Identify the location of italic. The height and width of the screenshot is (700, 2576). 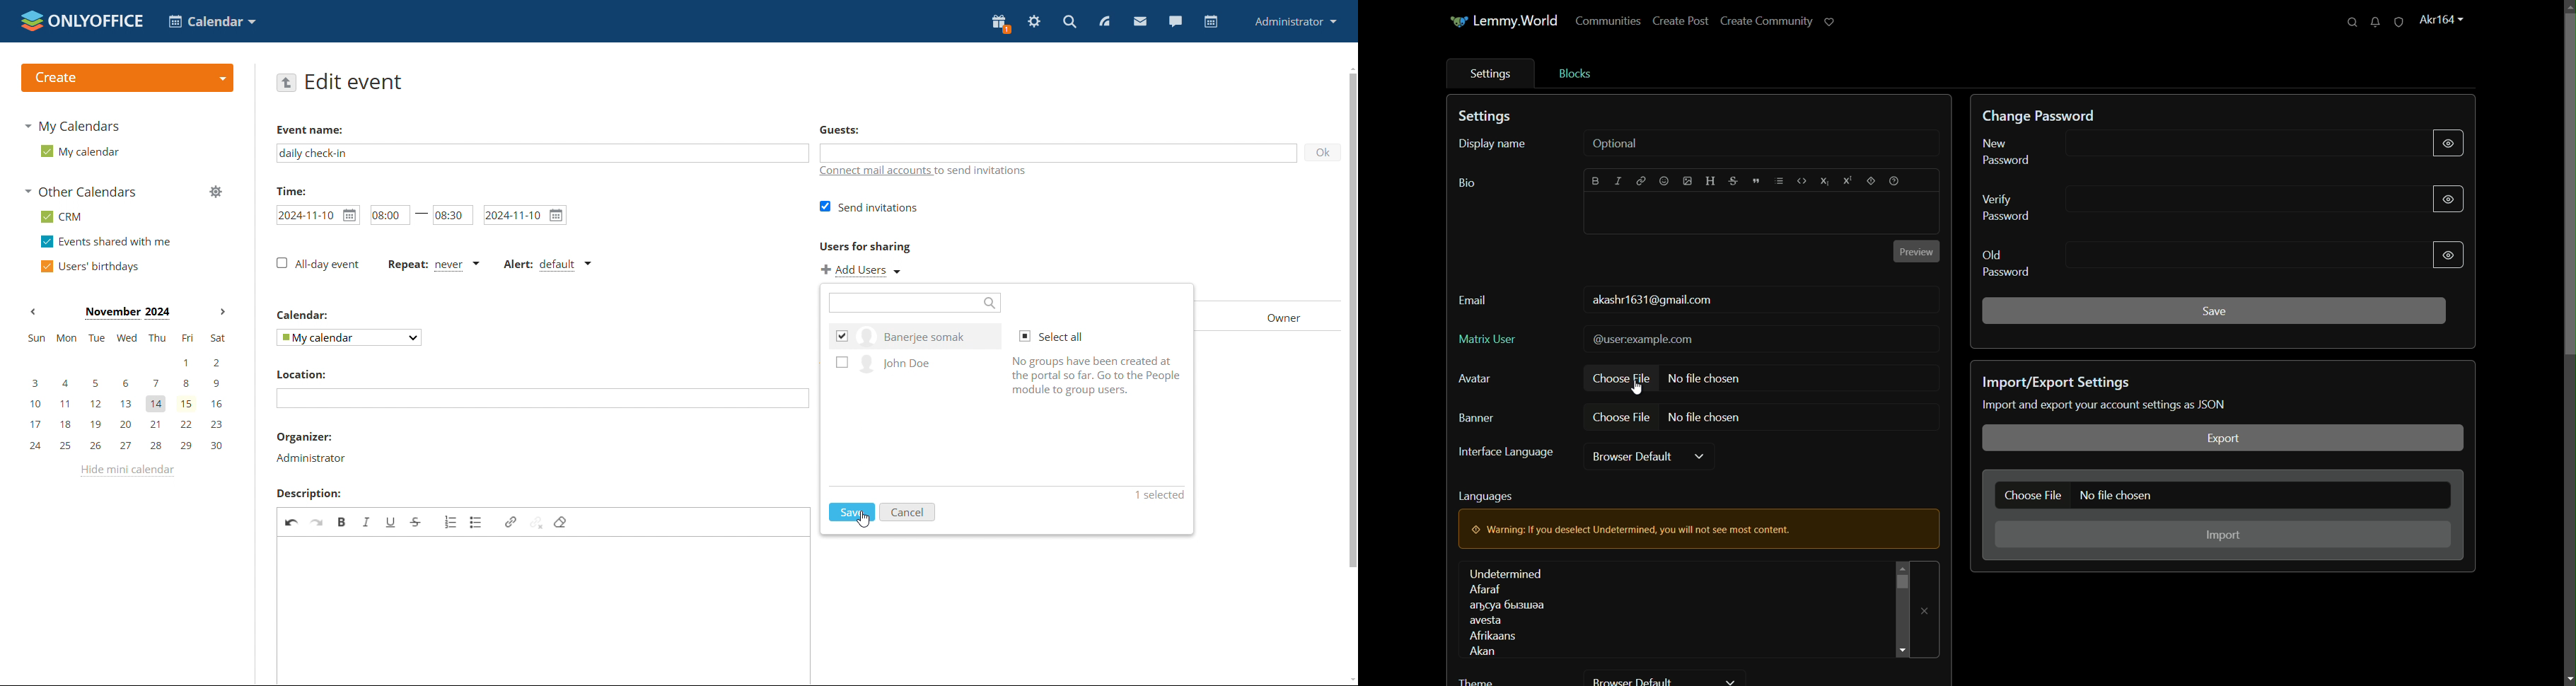
(1620, 180).